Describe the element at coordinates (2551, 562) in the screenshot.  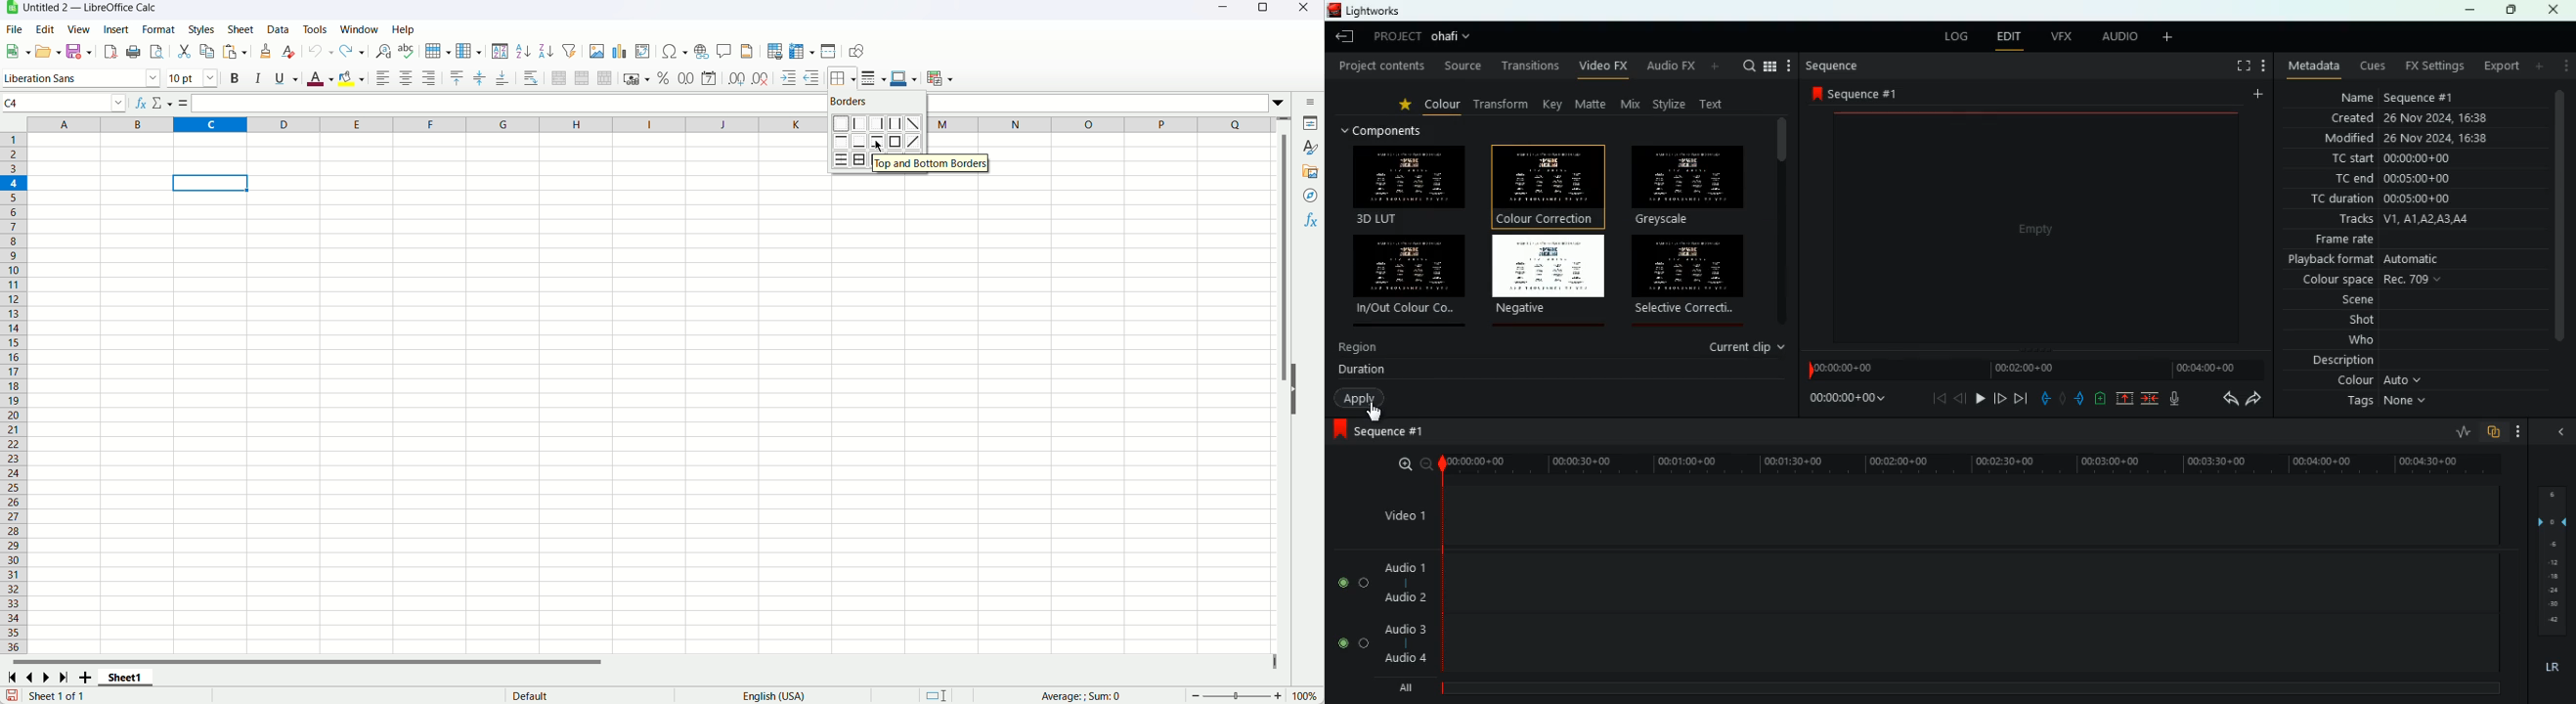
I see `layers` at that location.